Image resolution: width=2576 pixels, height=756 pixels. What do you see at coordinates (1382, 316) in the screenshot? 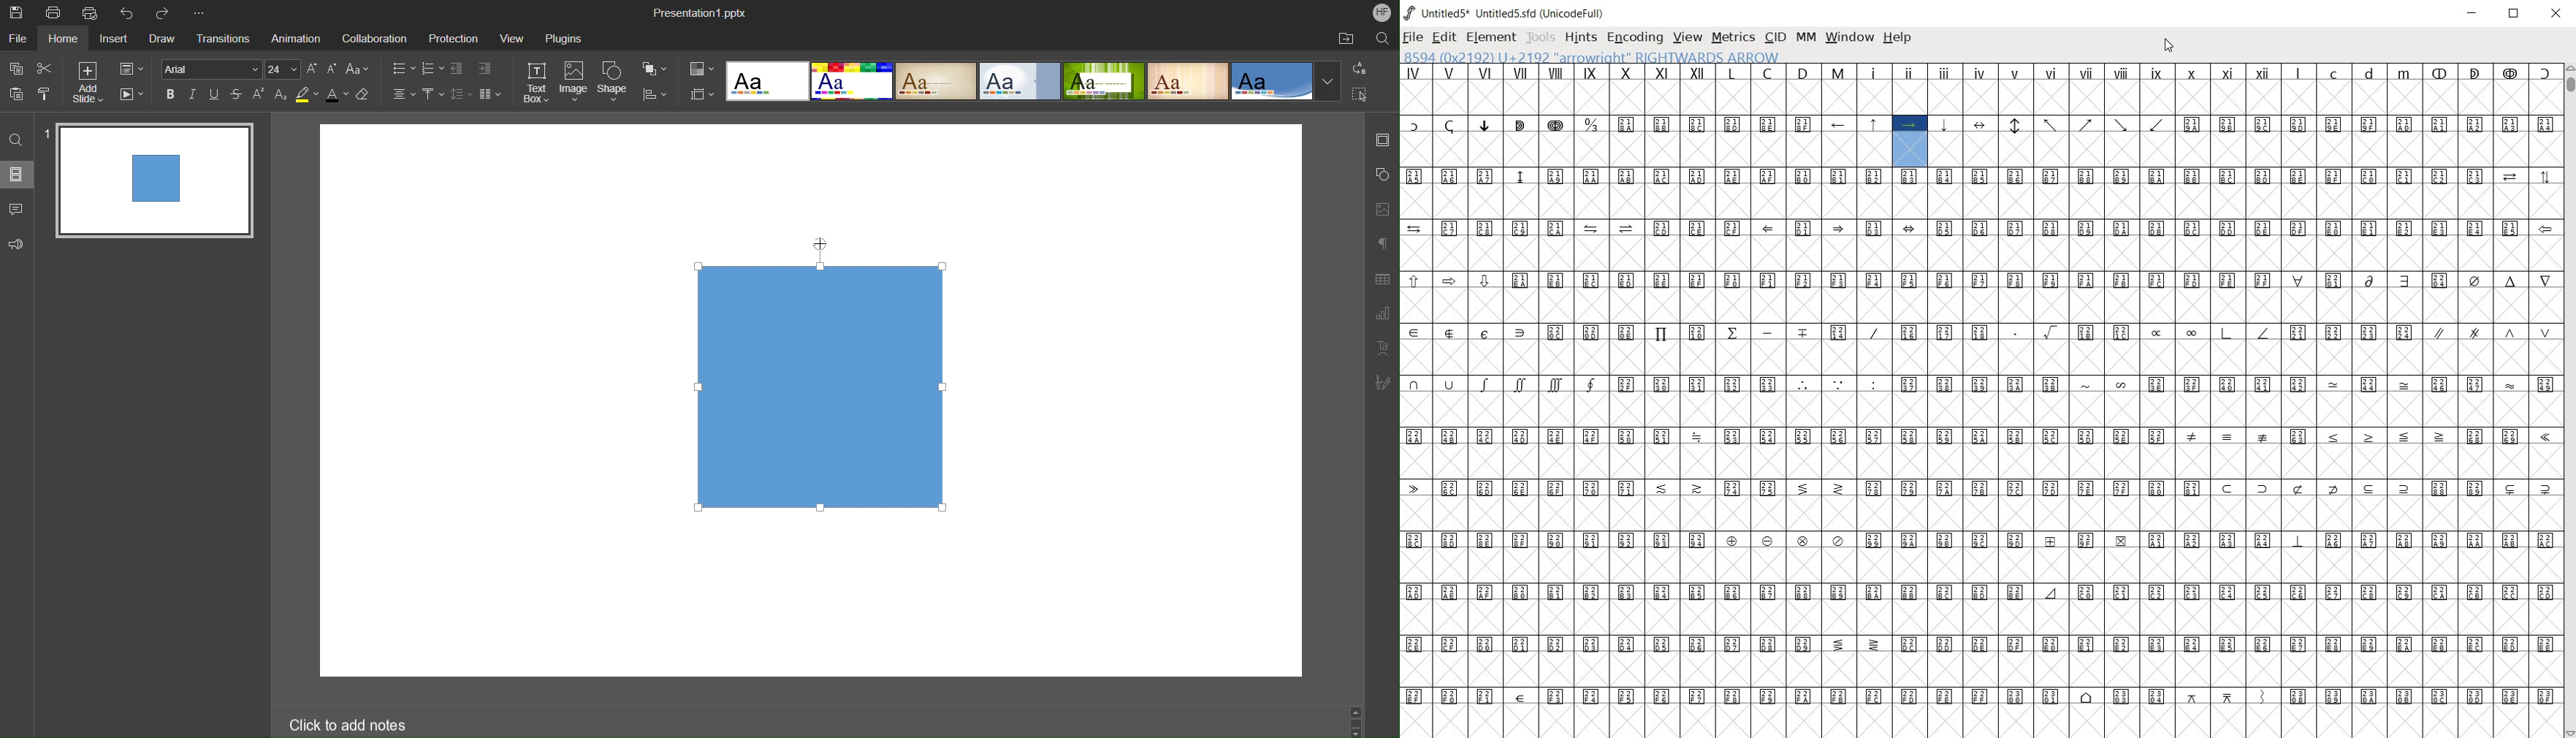
I see `Graph` at bounding box center [1382, 316].